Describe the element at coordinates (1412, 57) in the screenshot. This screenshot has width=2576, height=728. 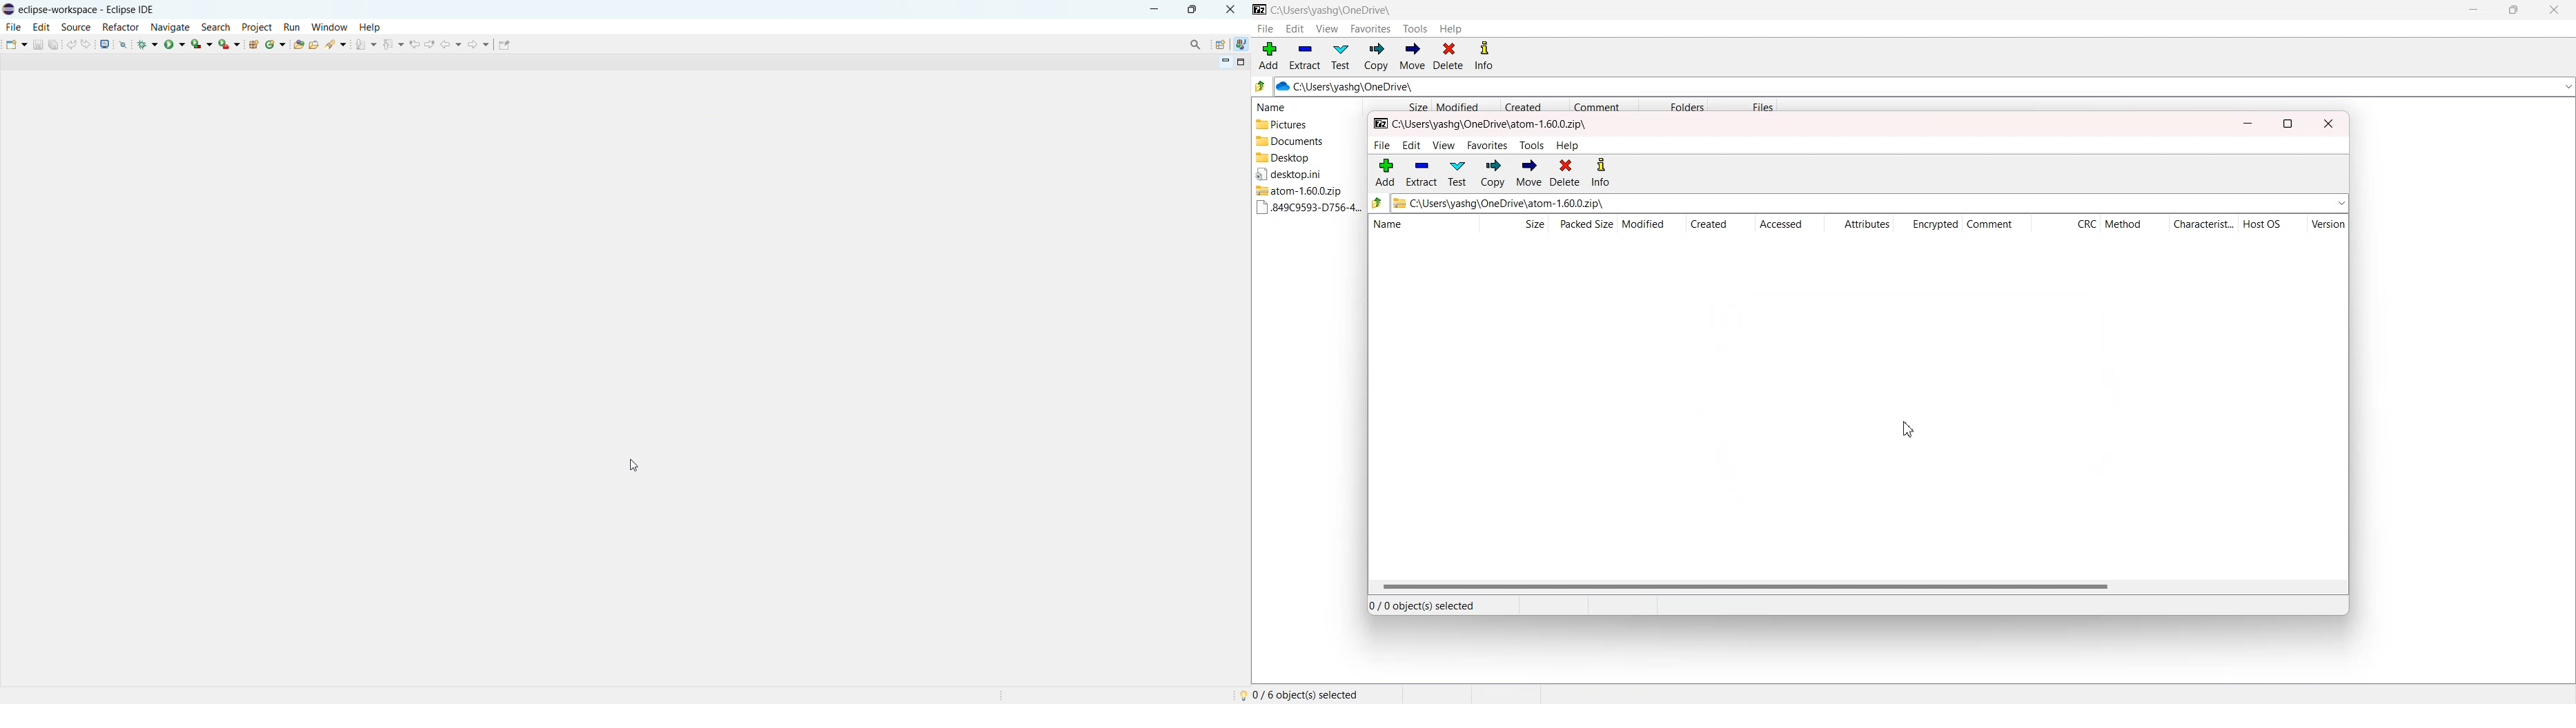
I see `Move` at that location.